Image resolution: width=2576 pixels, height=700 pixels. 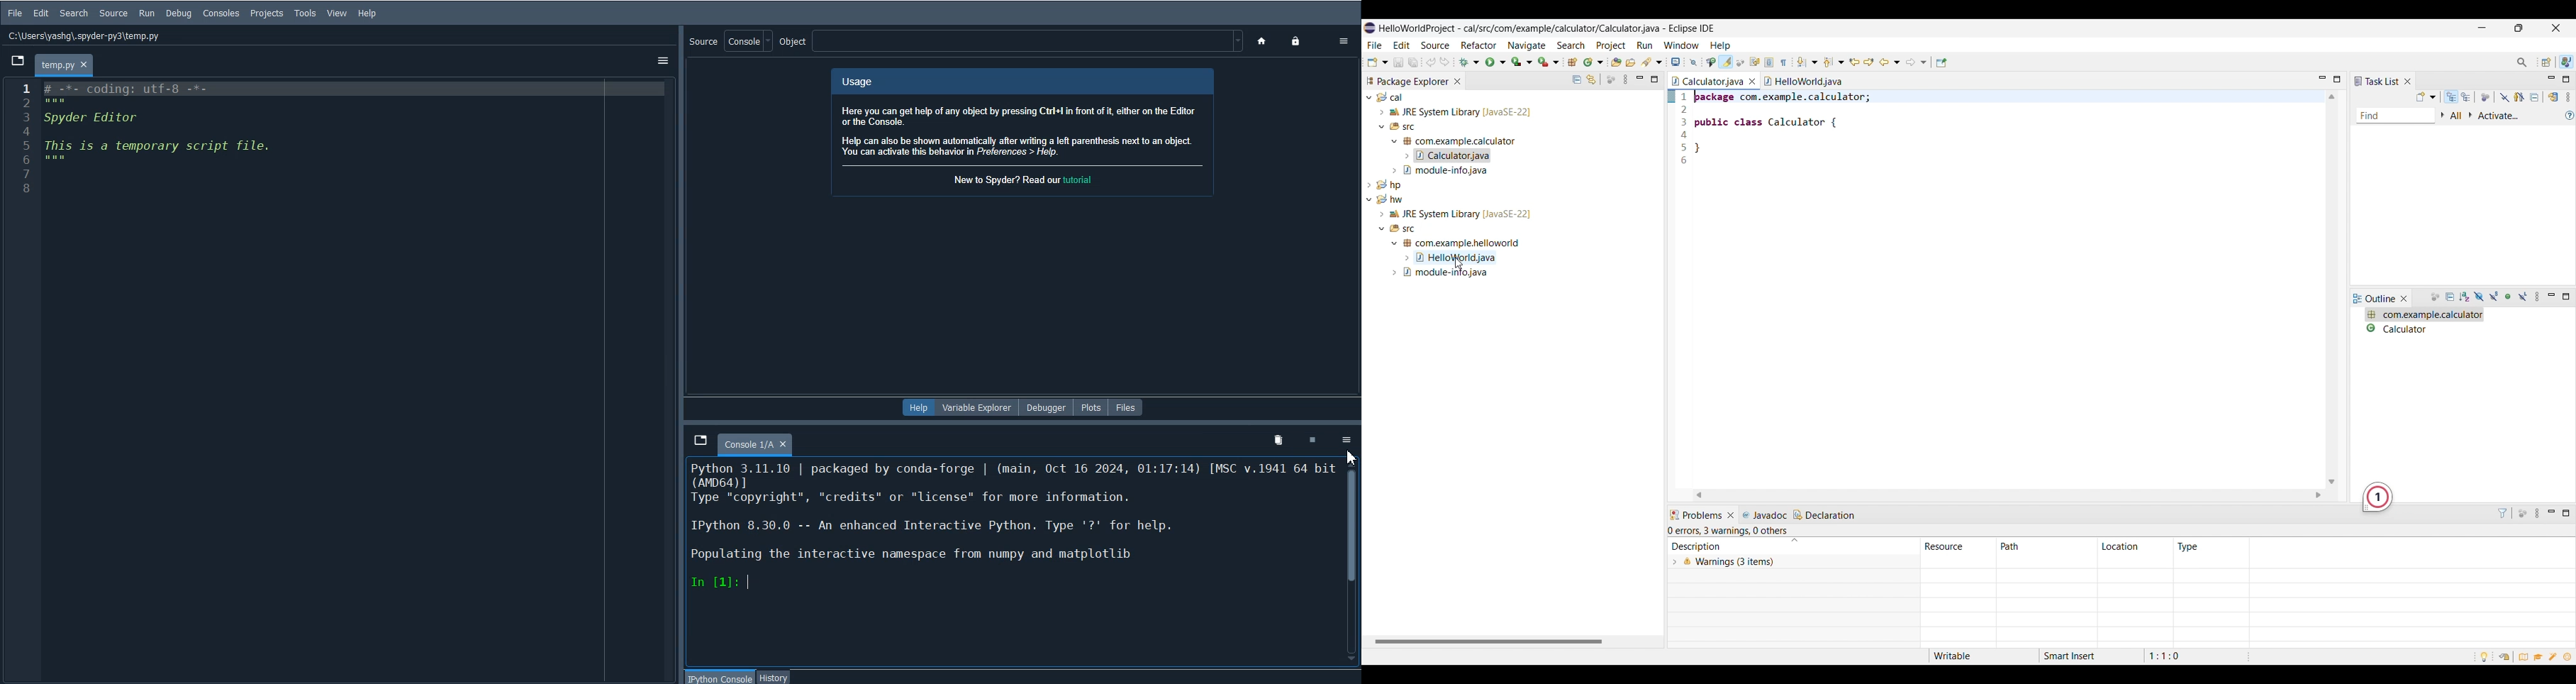 What do you see at coordinates (1572, 45) in the screenshot?
I see `Search` at bounding box center [1572, 45].